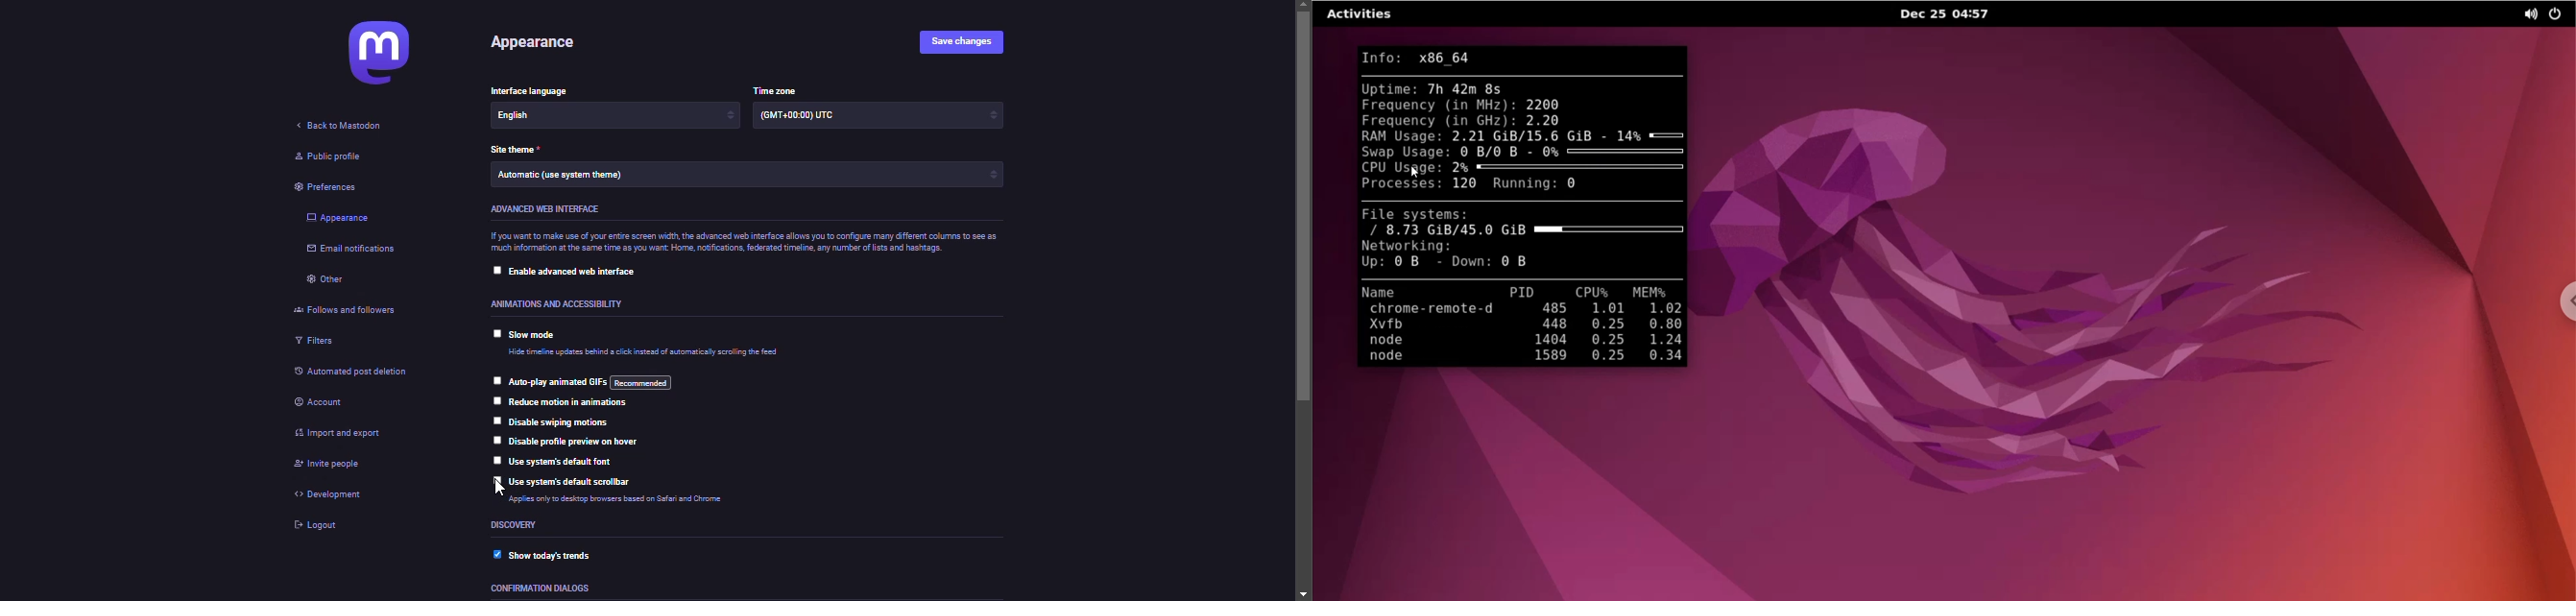 Image resolution: width=2576 pixels, height=616 pixels. Describe the element at coordinates (563, 118) in the screenshot. I see `language` at that location.